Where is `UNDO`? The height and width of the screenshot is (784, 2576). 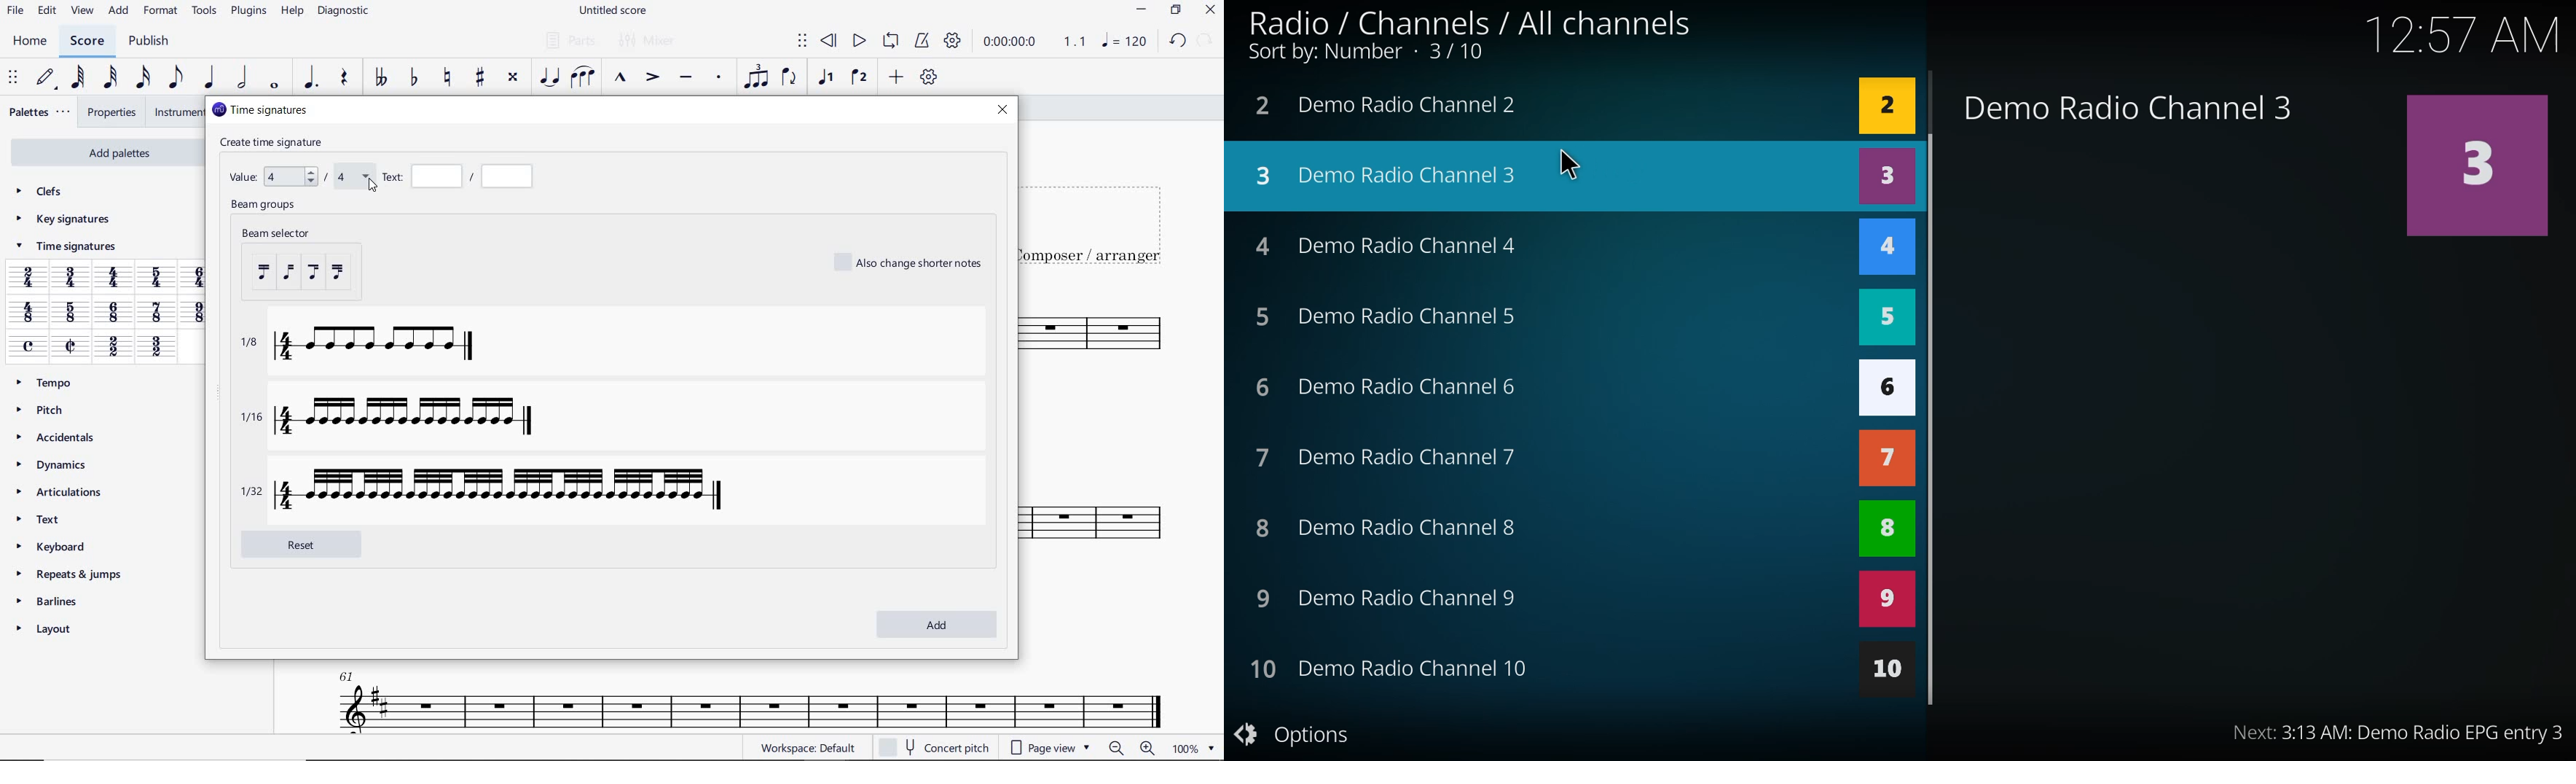
UNDO is located at coordinates (1176, 39).